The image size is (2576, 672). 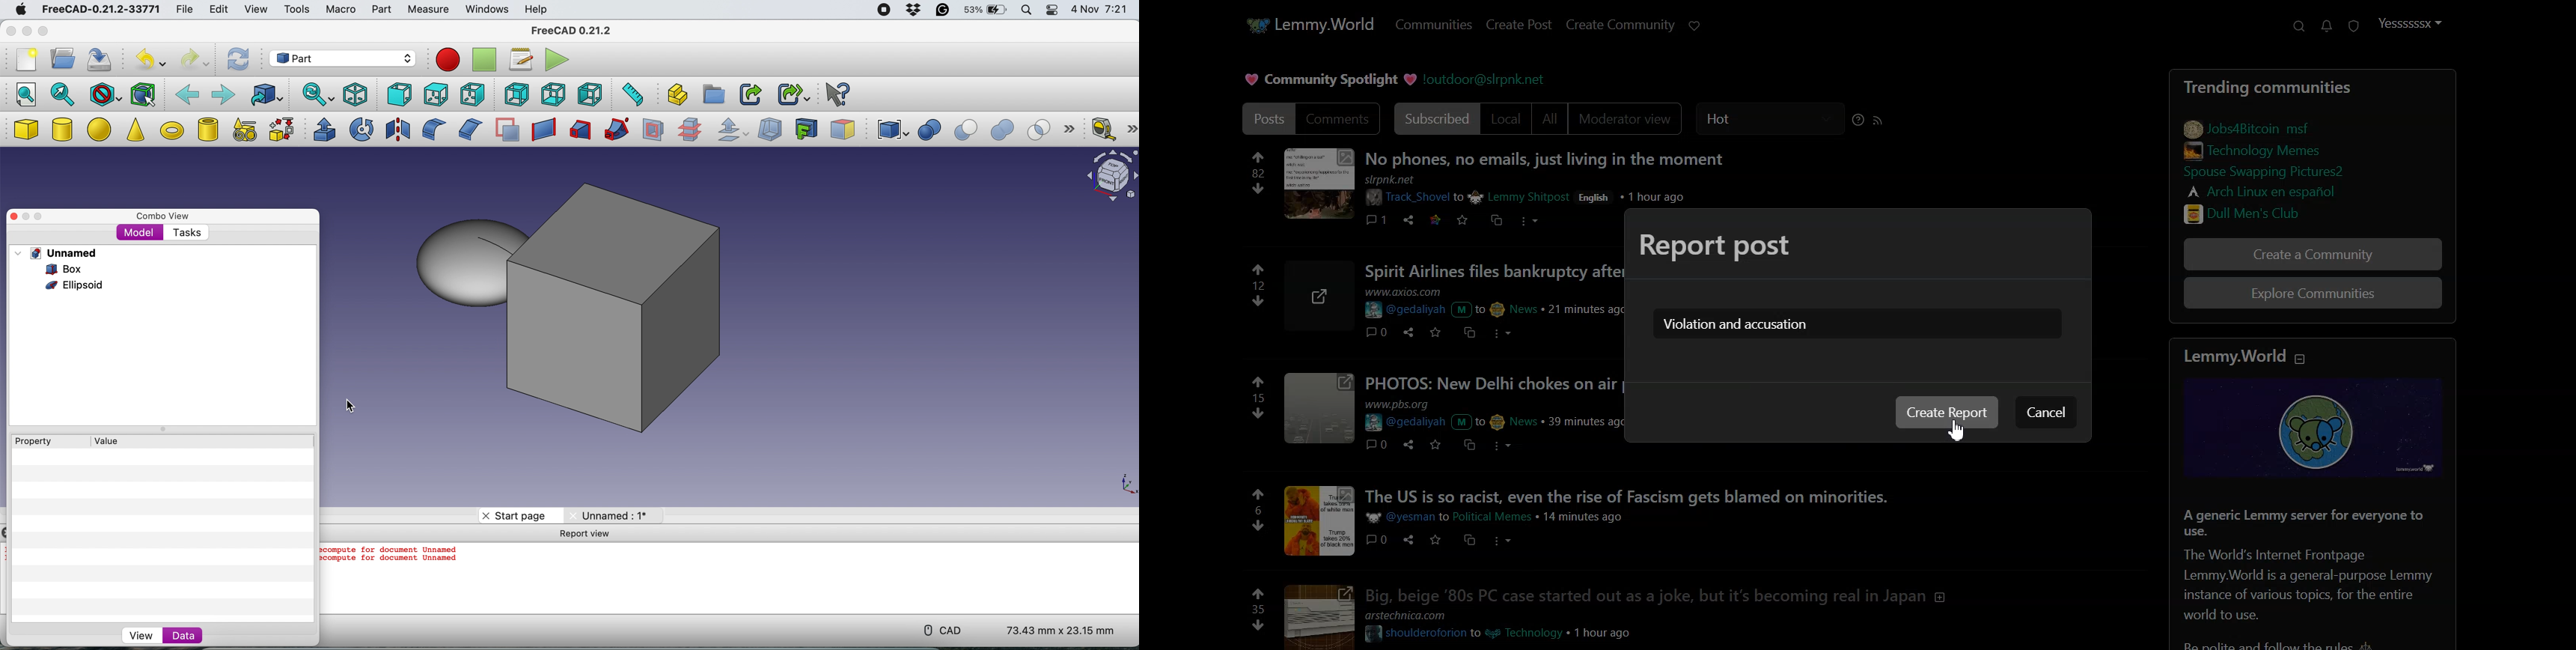 What do you see at coordinates (1695, 25) in the screenshot?
I see `Support Limmy` at bounding box center [1695, 25].